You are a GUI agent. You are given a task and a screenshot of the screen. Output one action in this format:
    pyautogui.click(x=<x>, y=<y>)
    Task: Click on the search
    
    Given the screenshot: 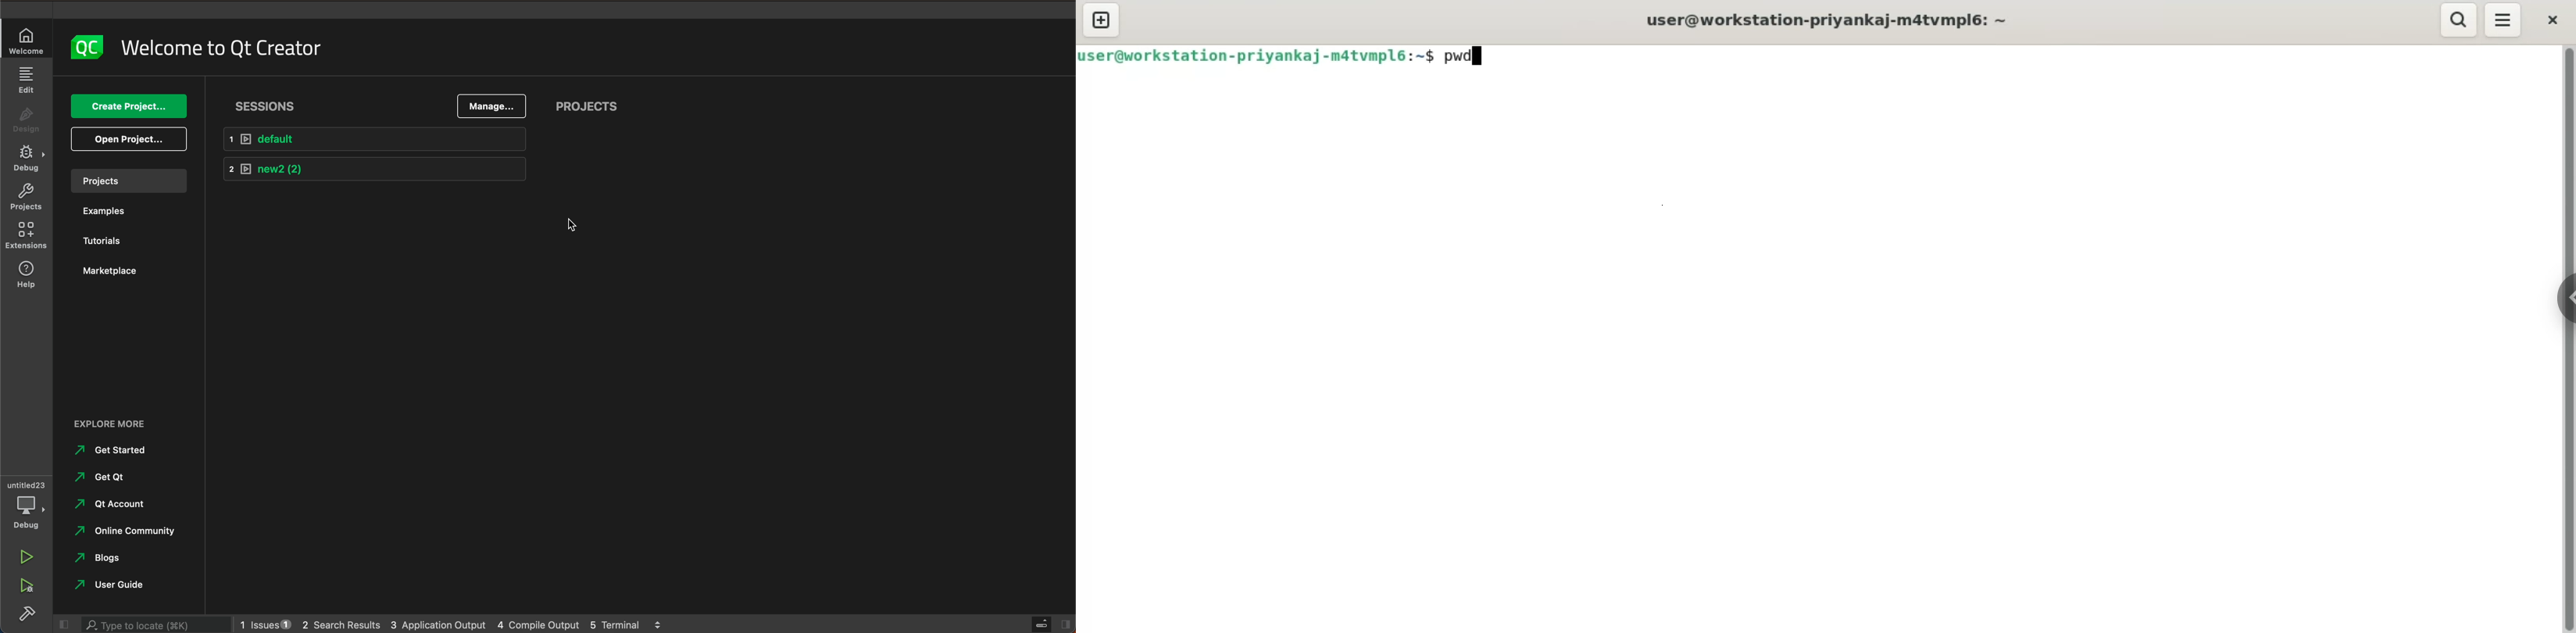 What is the action you would take?
    pyautogui.click(x=157, y=625)
    